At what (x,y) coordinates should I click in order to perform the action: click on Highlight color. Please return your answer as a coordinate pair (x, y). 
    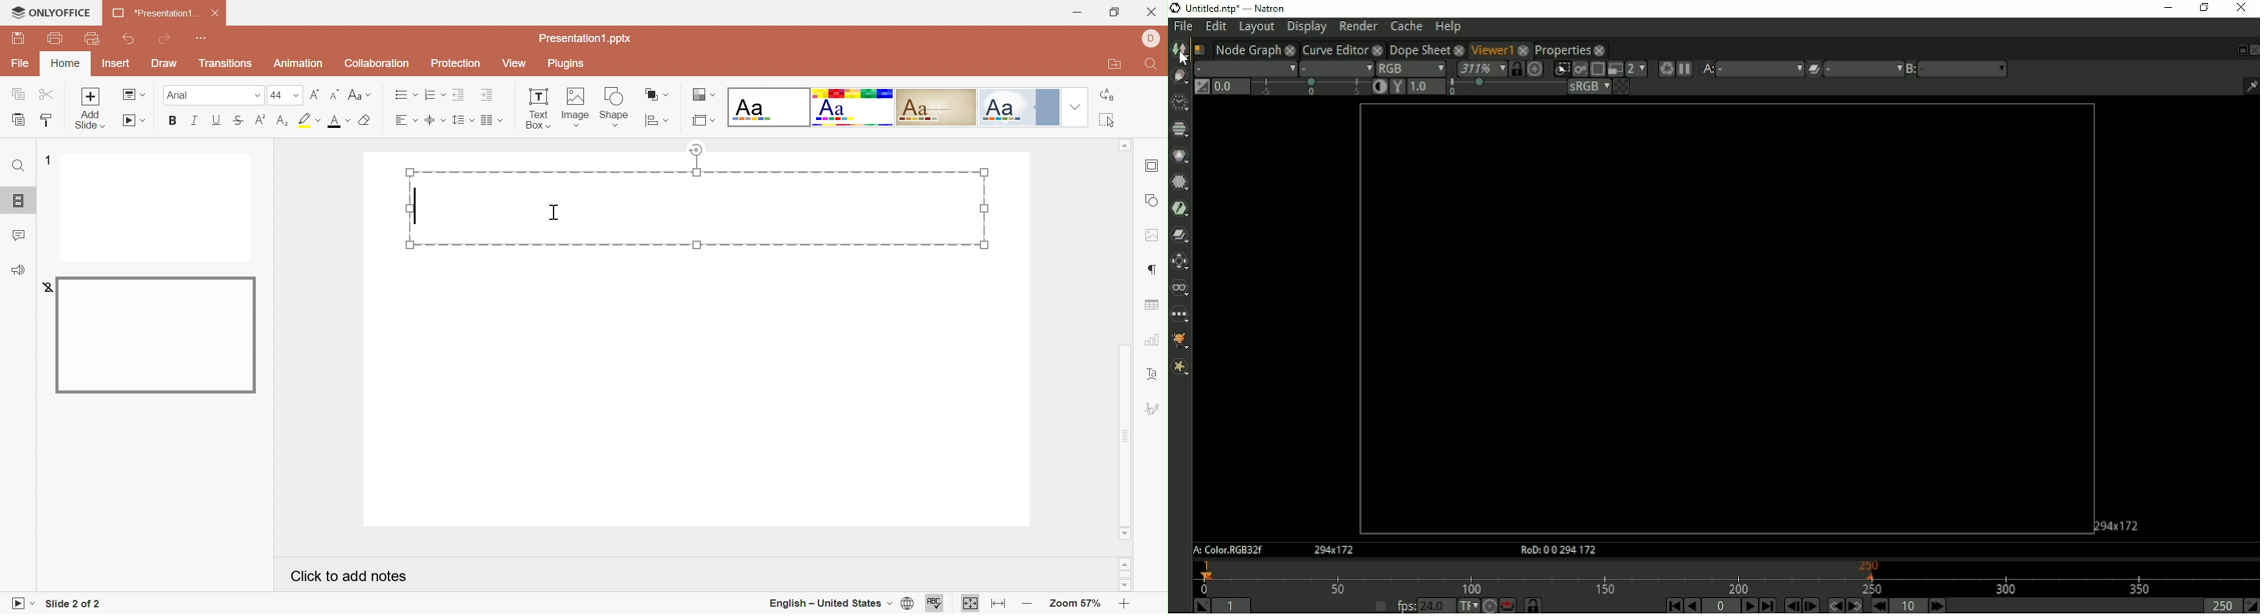
    Looking at the image, I should click on (311, 119).